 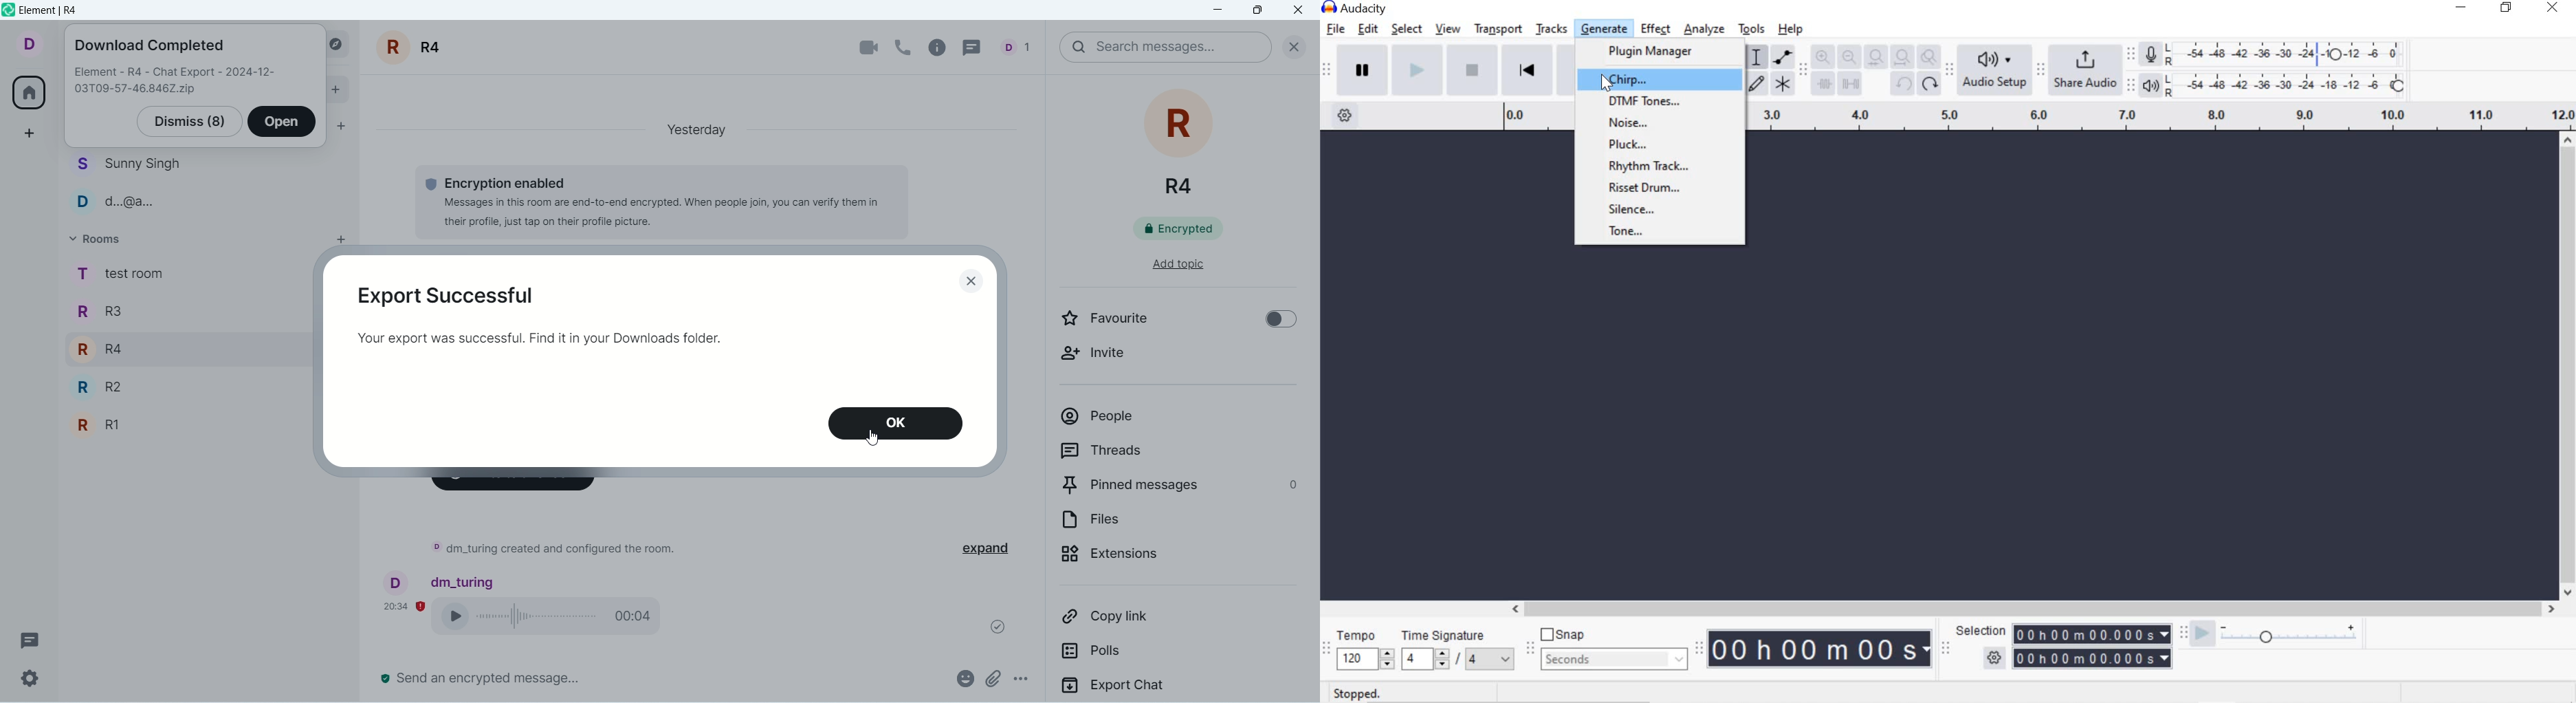 I want to click on download completed, so click(x=149, y=47).